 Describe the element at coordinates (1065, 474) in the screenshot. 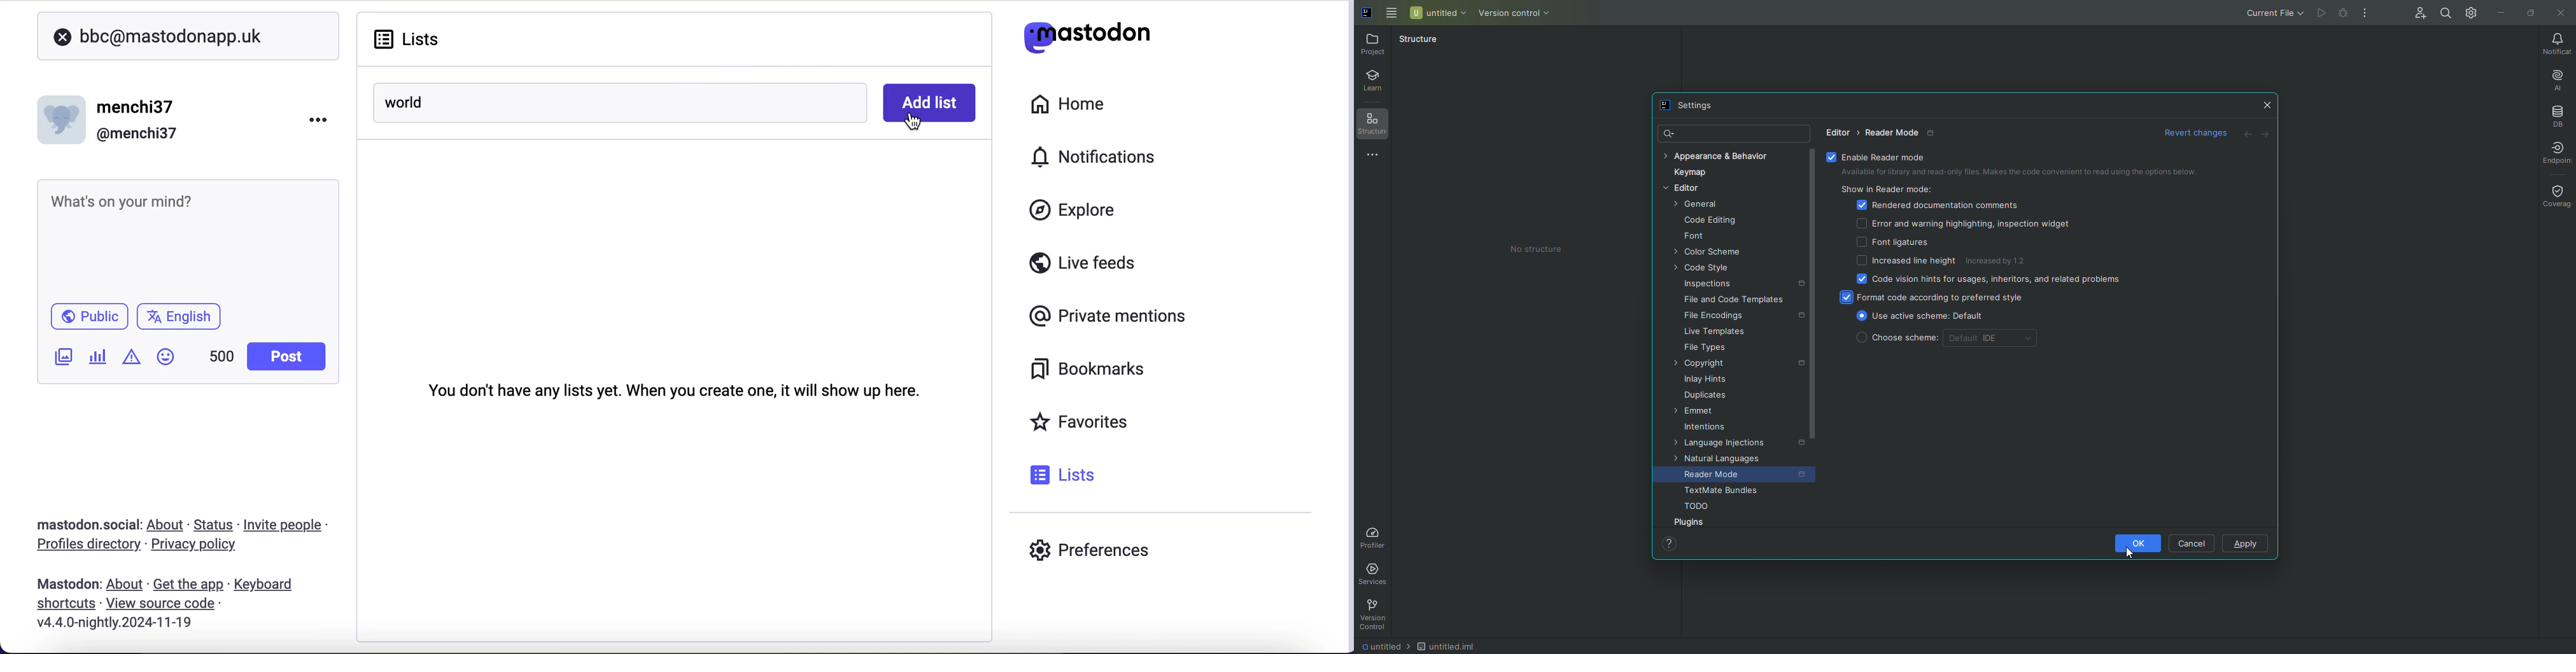

I see `lists` at that location.